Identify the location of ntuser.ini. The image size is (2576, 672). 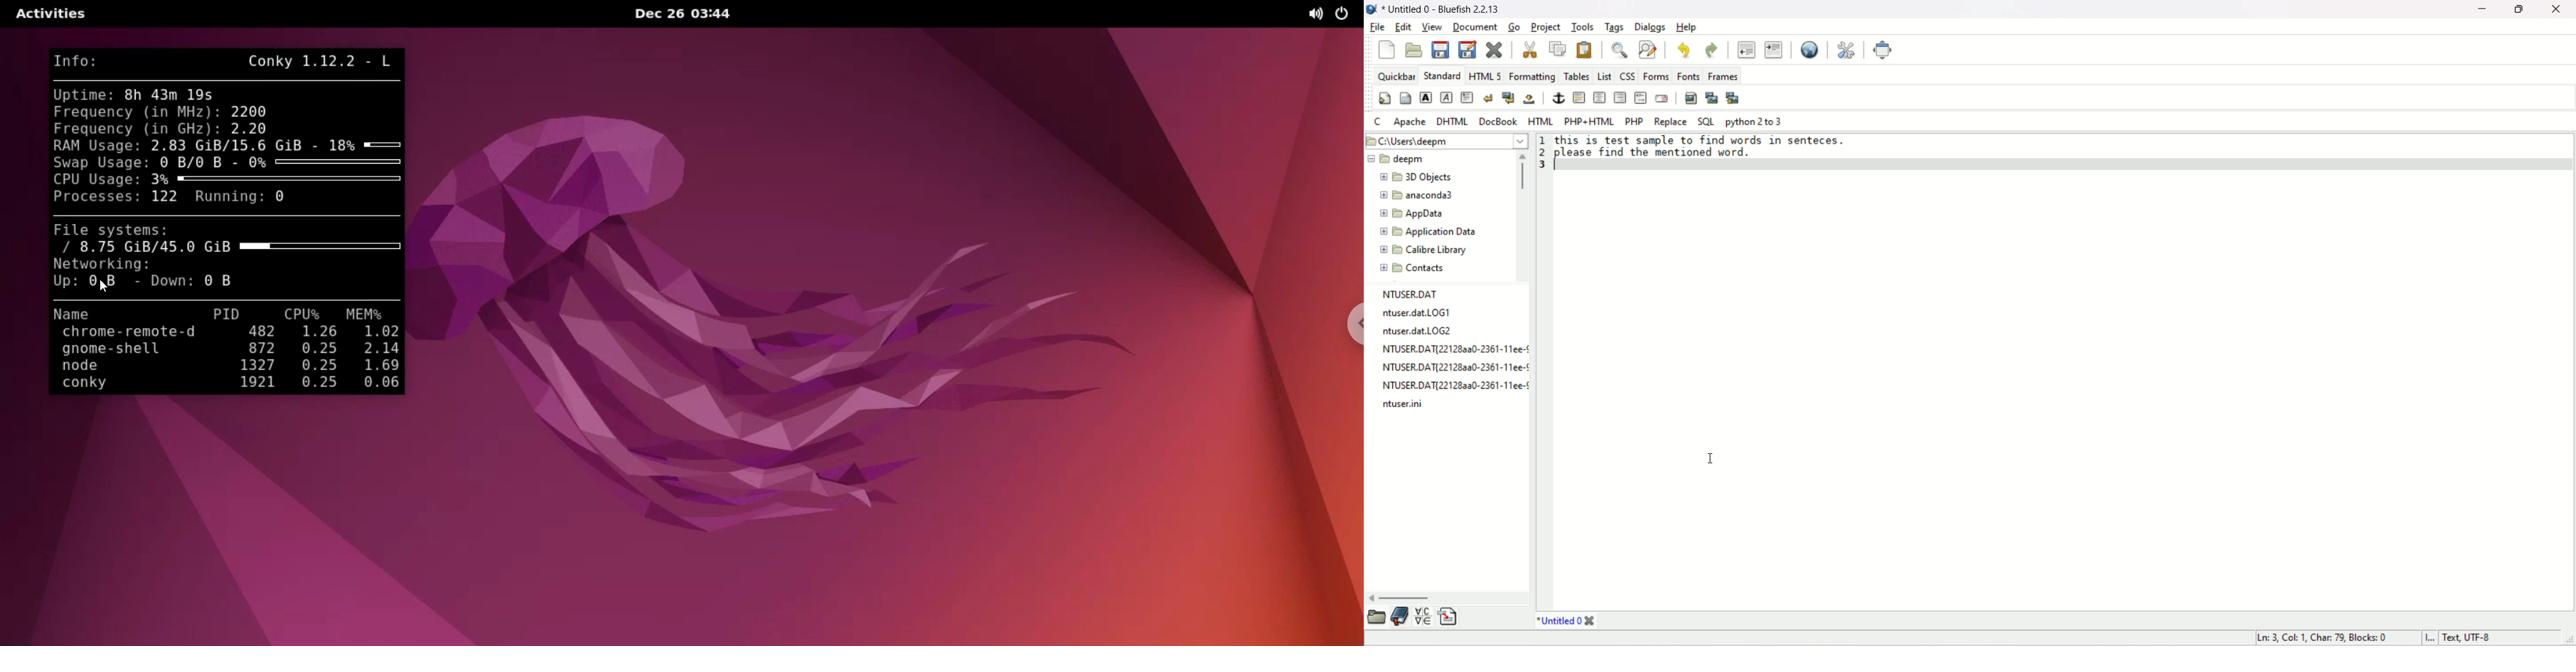
(1402, 403).